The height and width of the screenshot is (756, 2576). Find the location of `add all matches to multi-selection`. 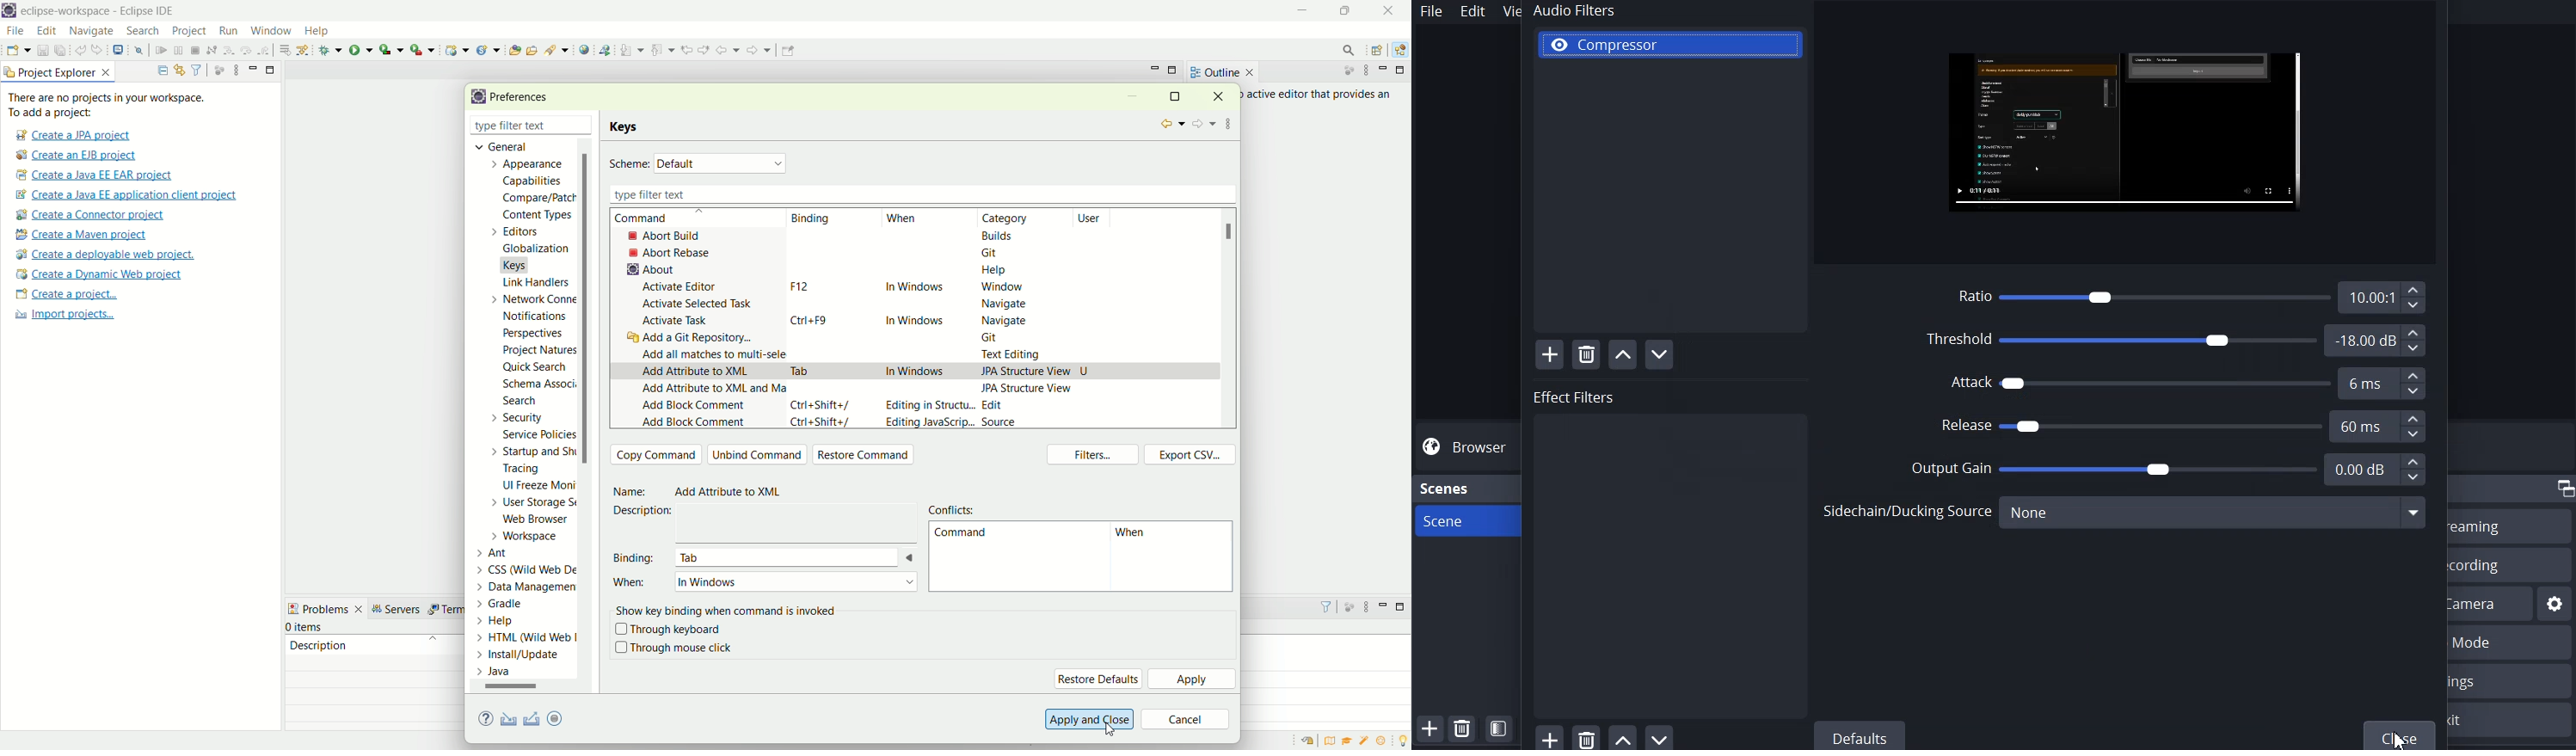

add all matches to multi-selection is located at coordinates (711, 353).